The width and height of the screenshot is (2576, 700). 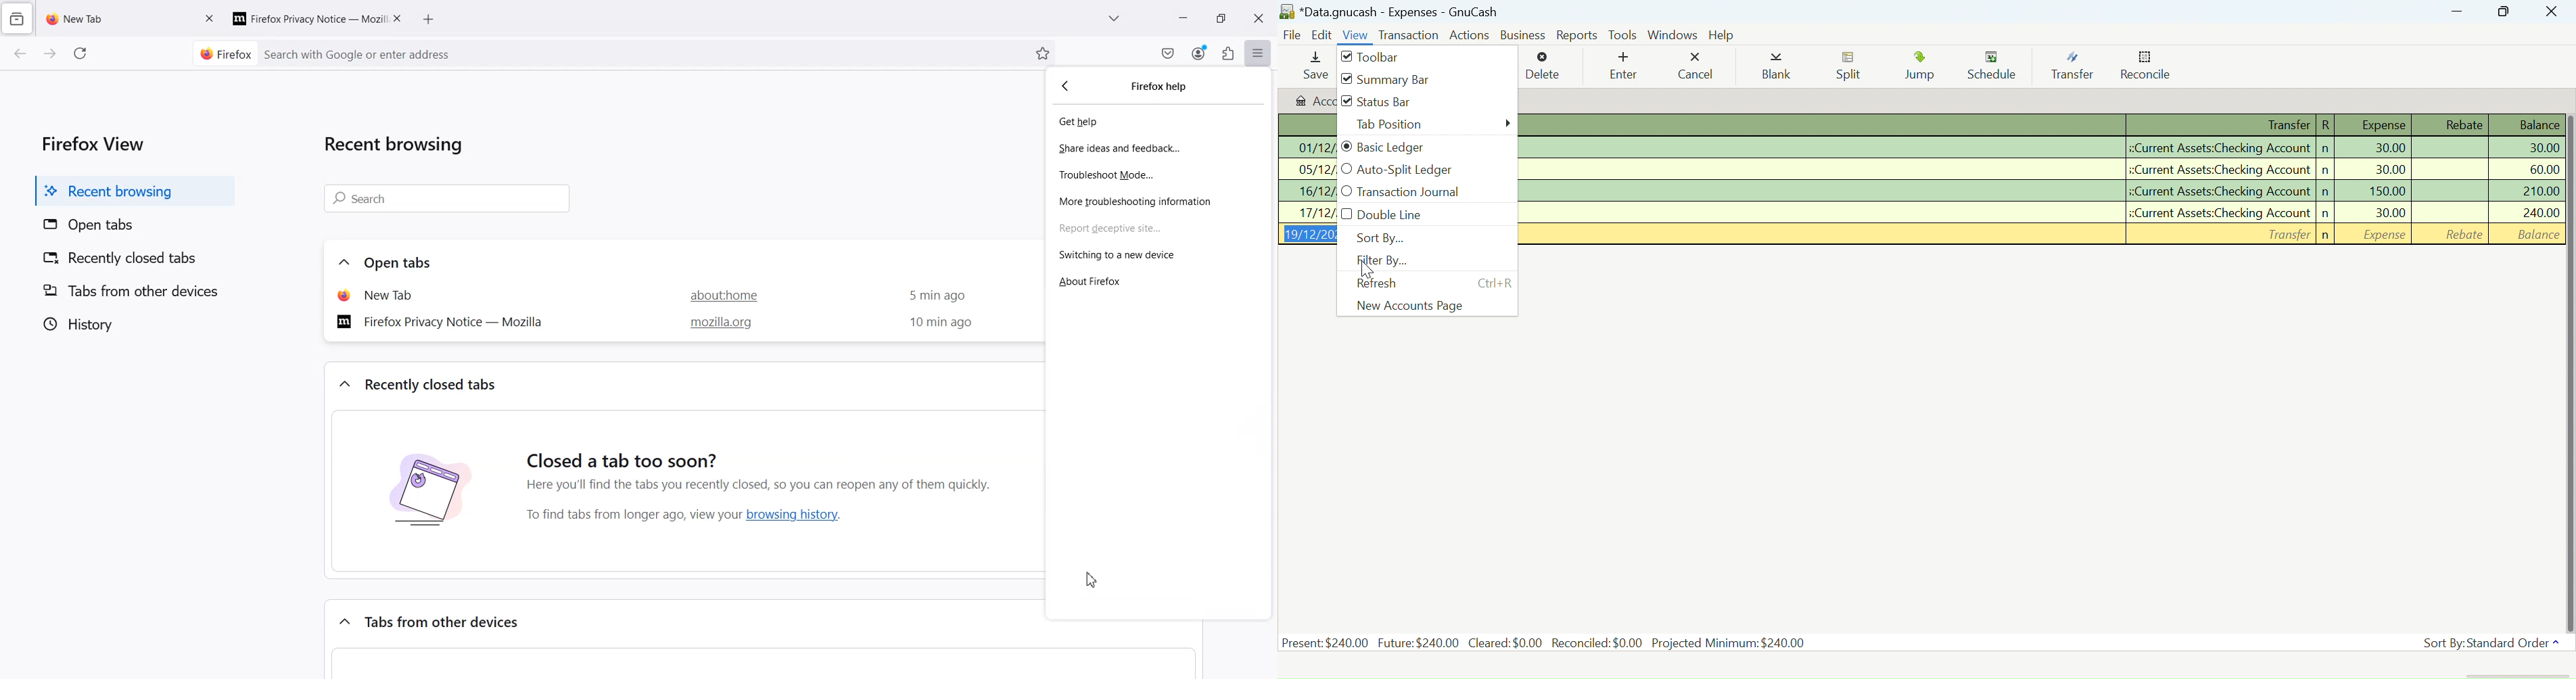 What do you see at coordinates (2040, 191) in the screenshot?
I see `Utilities Transaction` at bounding box center [2040, 191].